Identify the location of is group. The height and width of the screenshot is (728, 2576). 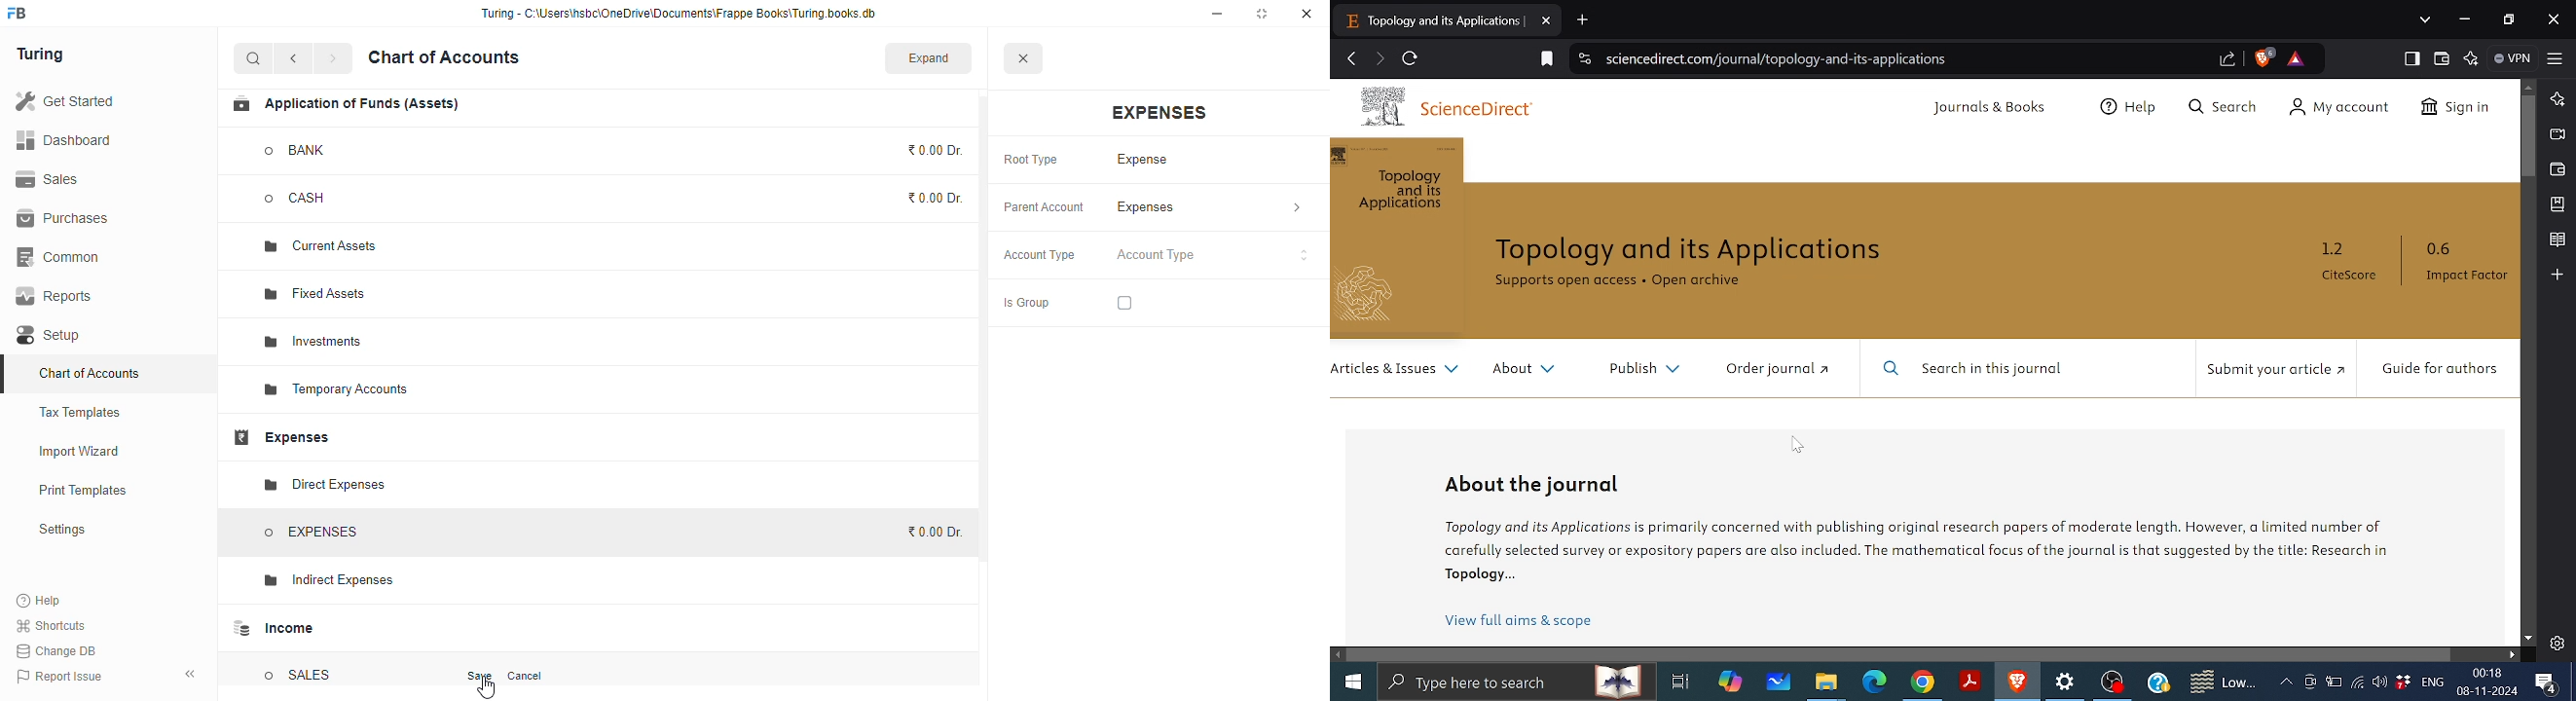
(1026, 304).